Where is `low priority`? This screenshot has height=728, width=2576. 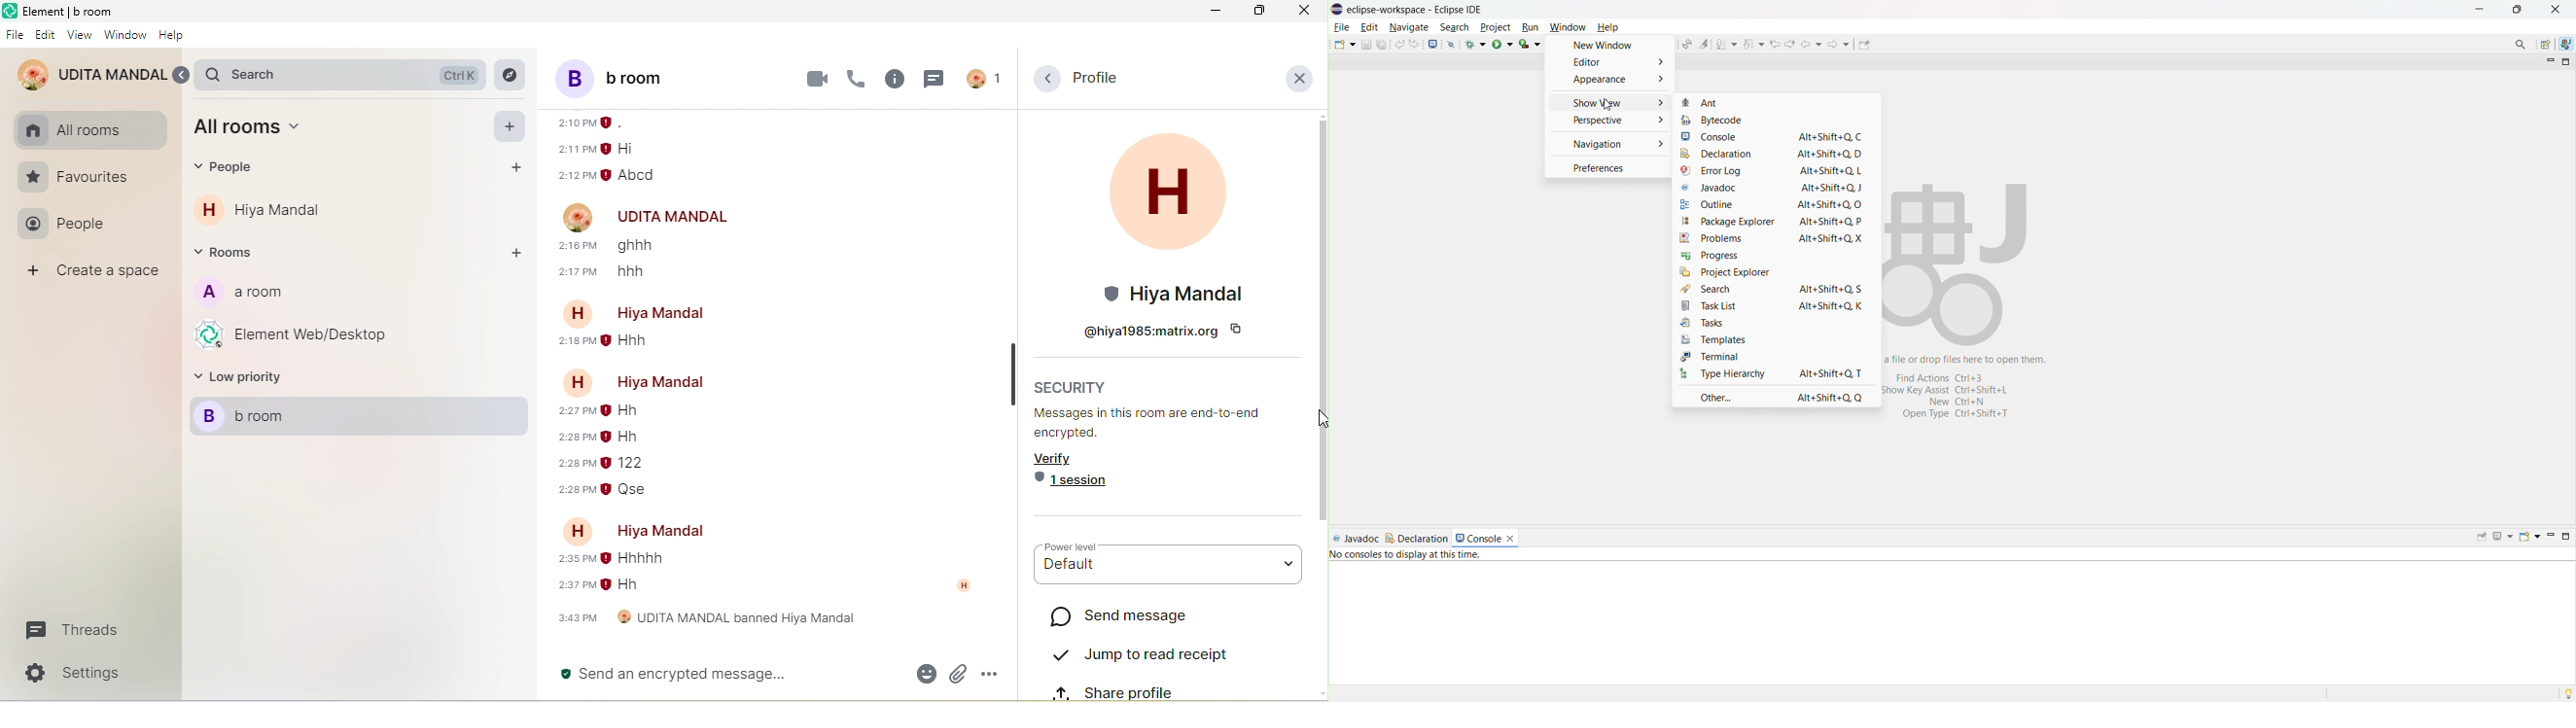
low priority is located at coordinates (244, 380).